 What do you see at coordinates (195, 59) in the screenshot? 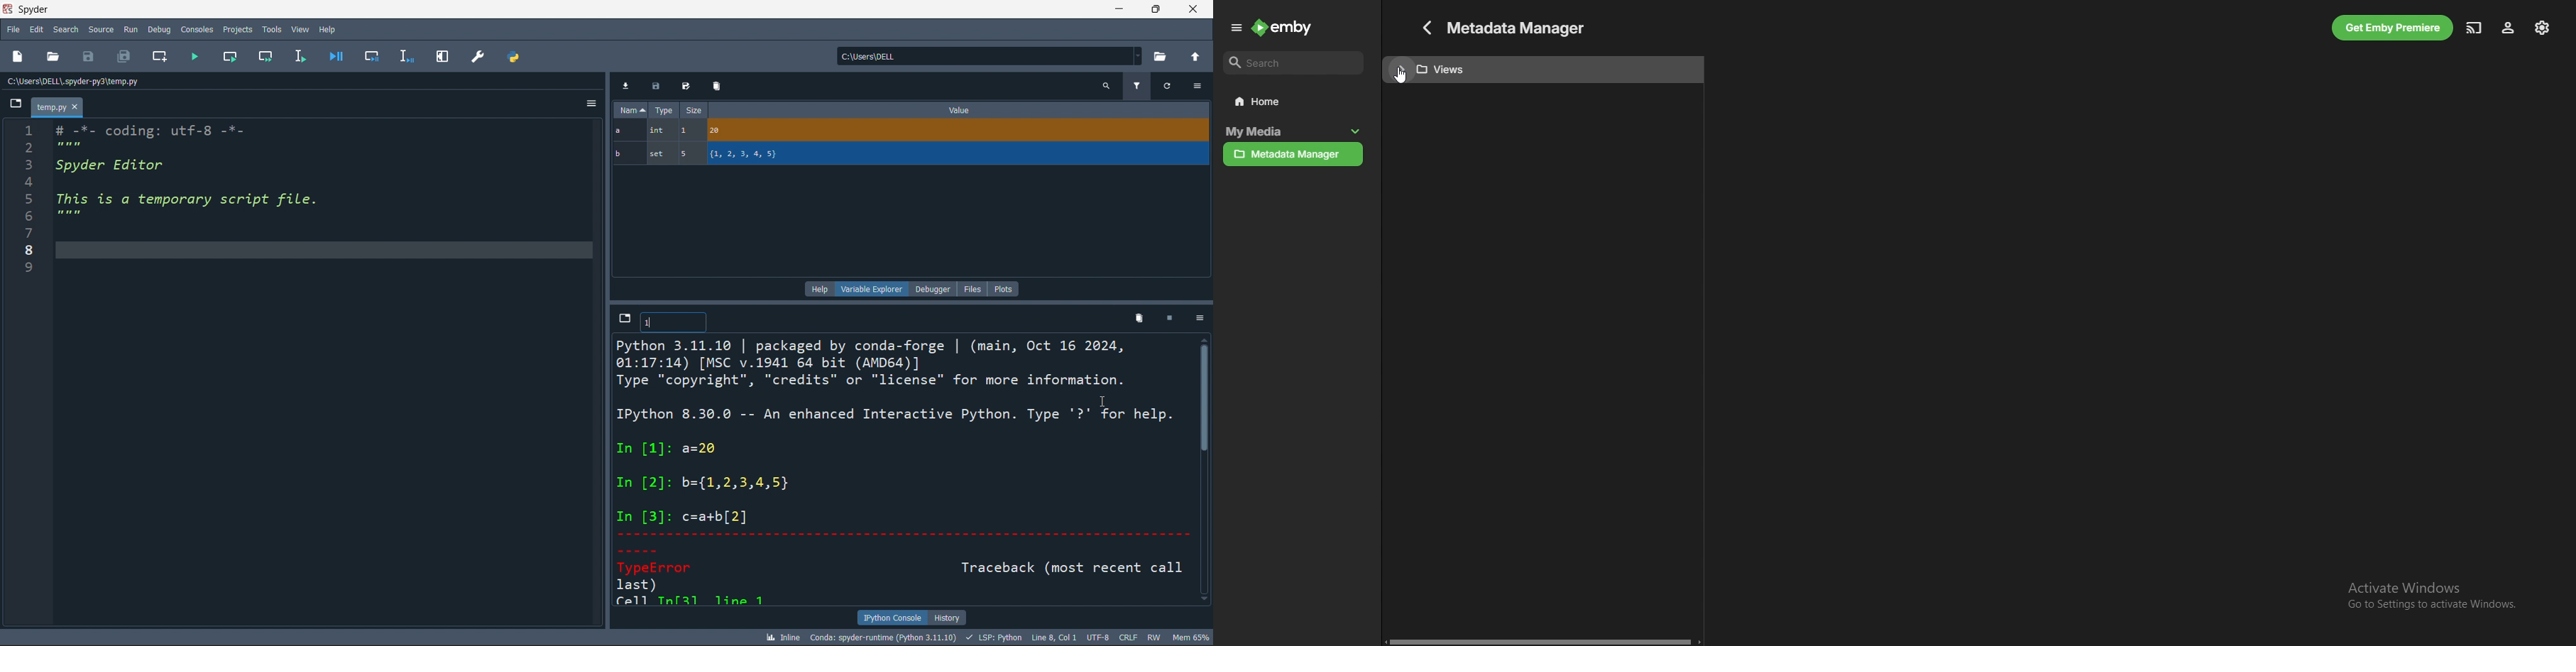
I see `run file` at bounding box center [195, 59].